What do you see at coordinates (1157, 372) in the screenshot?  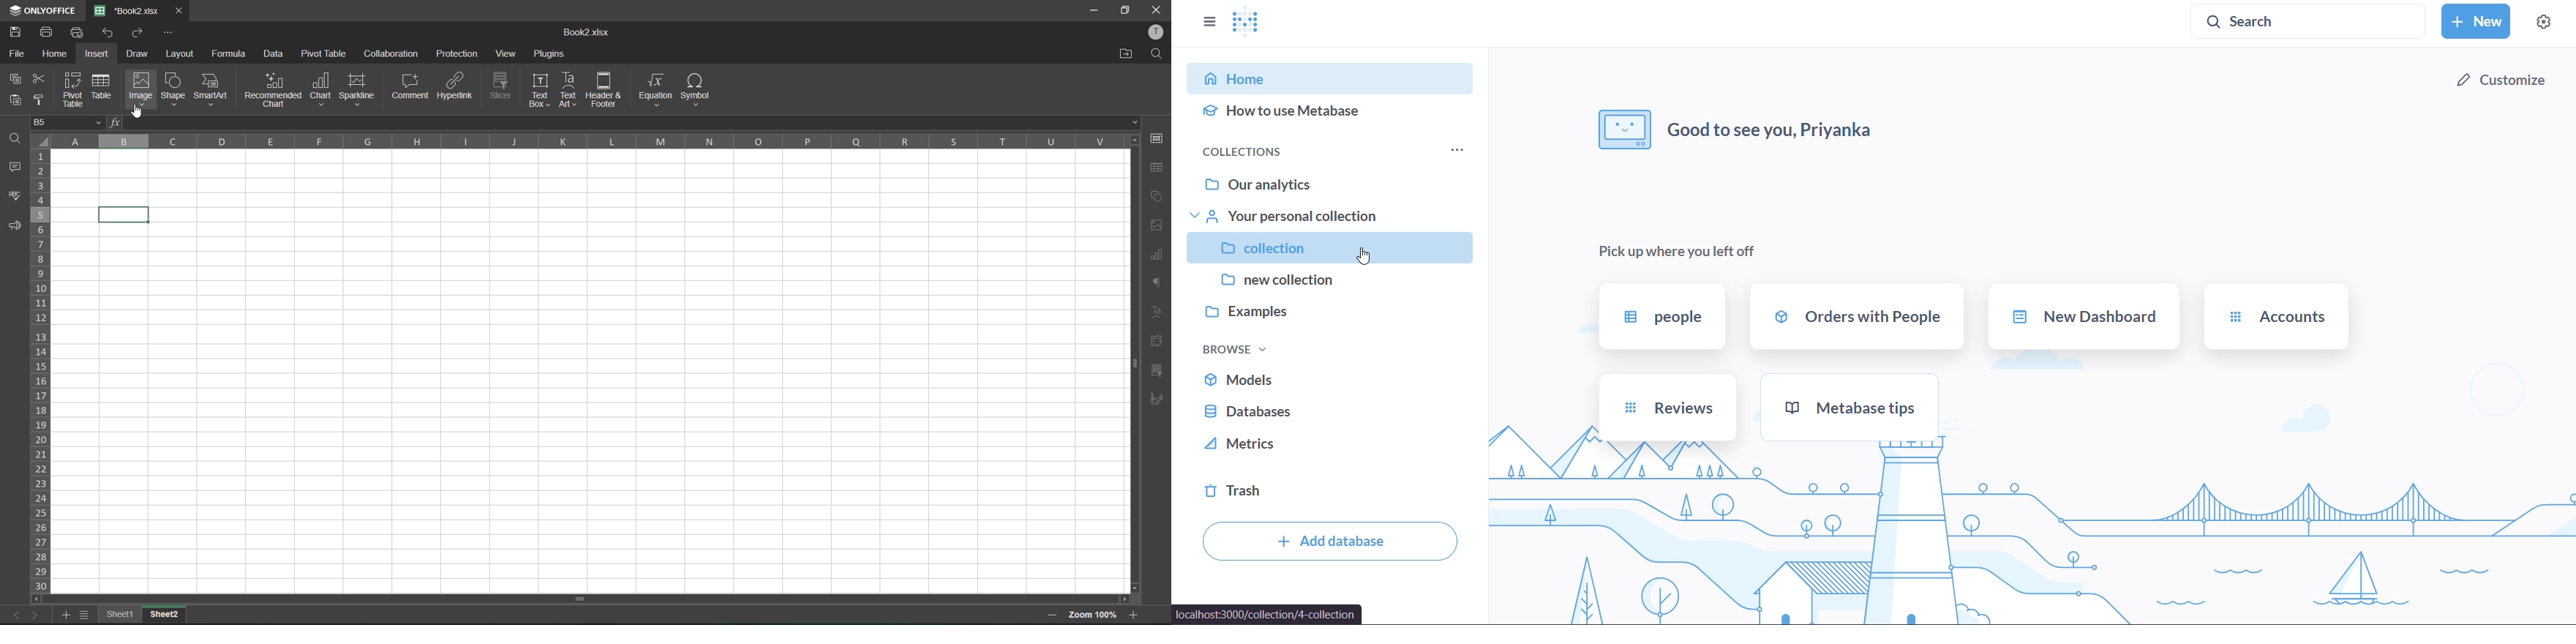 I see `slicer` at bounding box center [1157, 372].